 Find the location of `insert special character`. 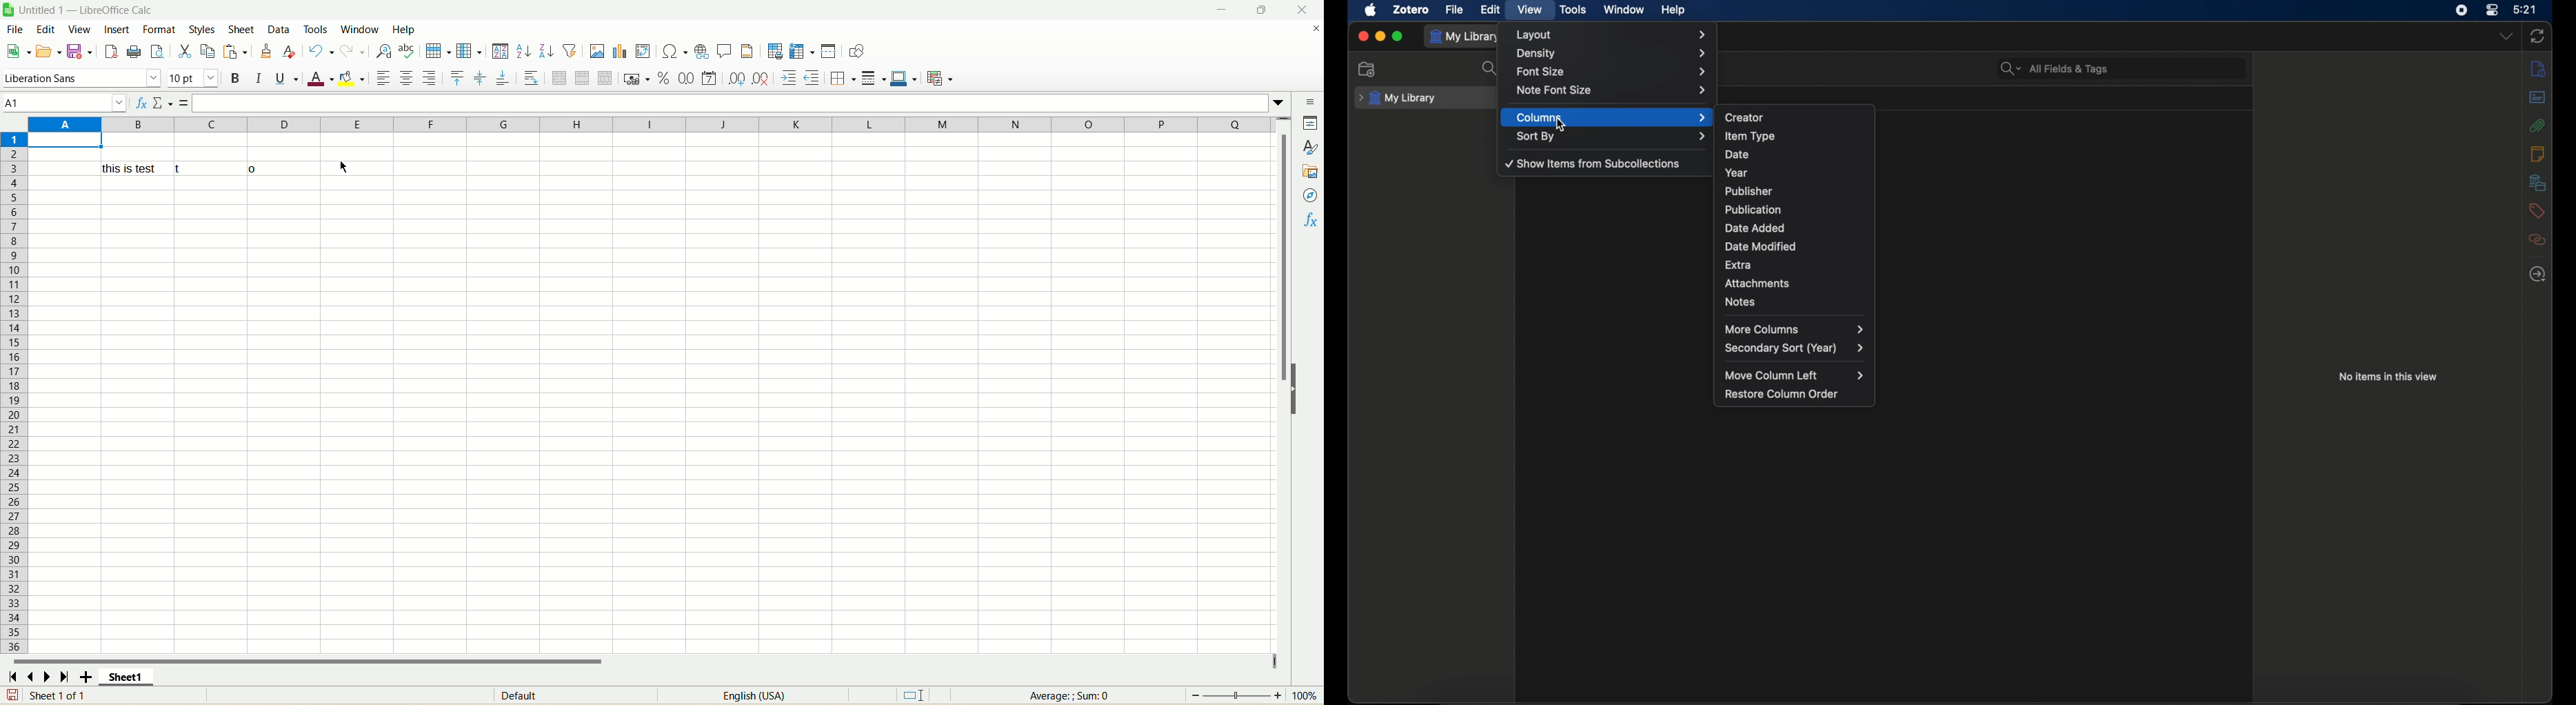

insert special character is located at coordinates (676, 52).